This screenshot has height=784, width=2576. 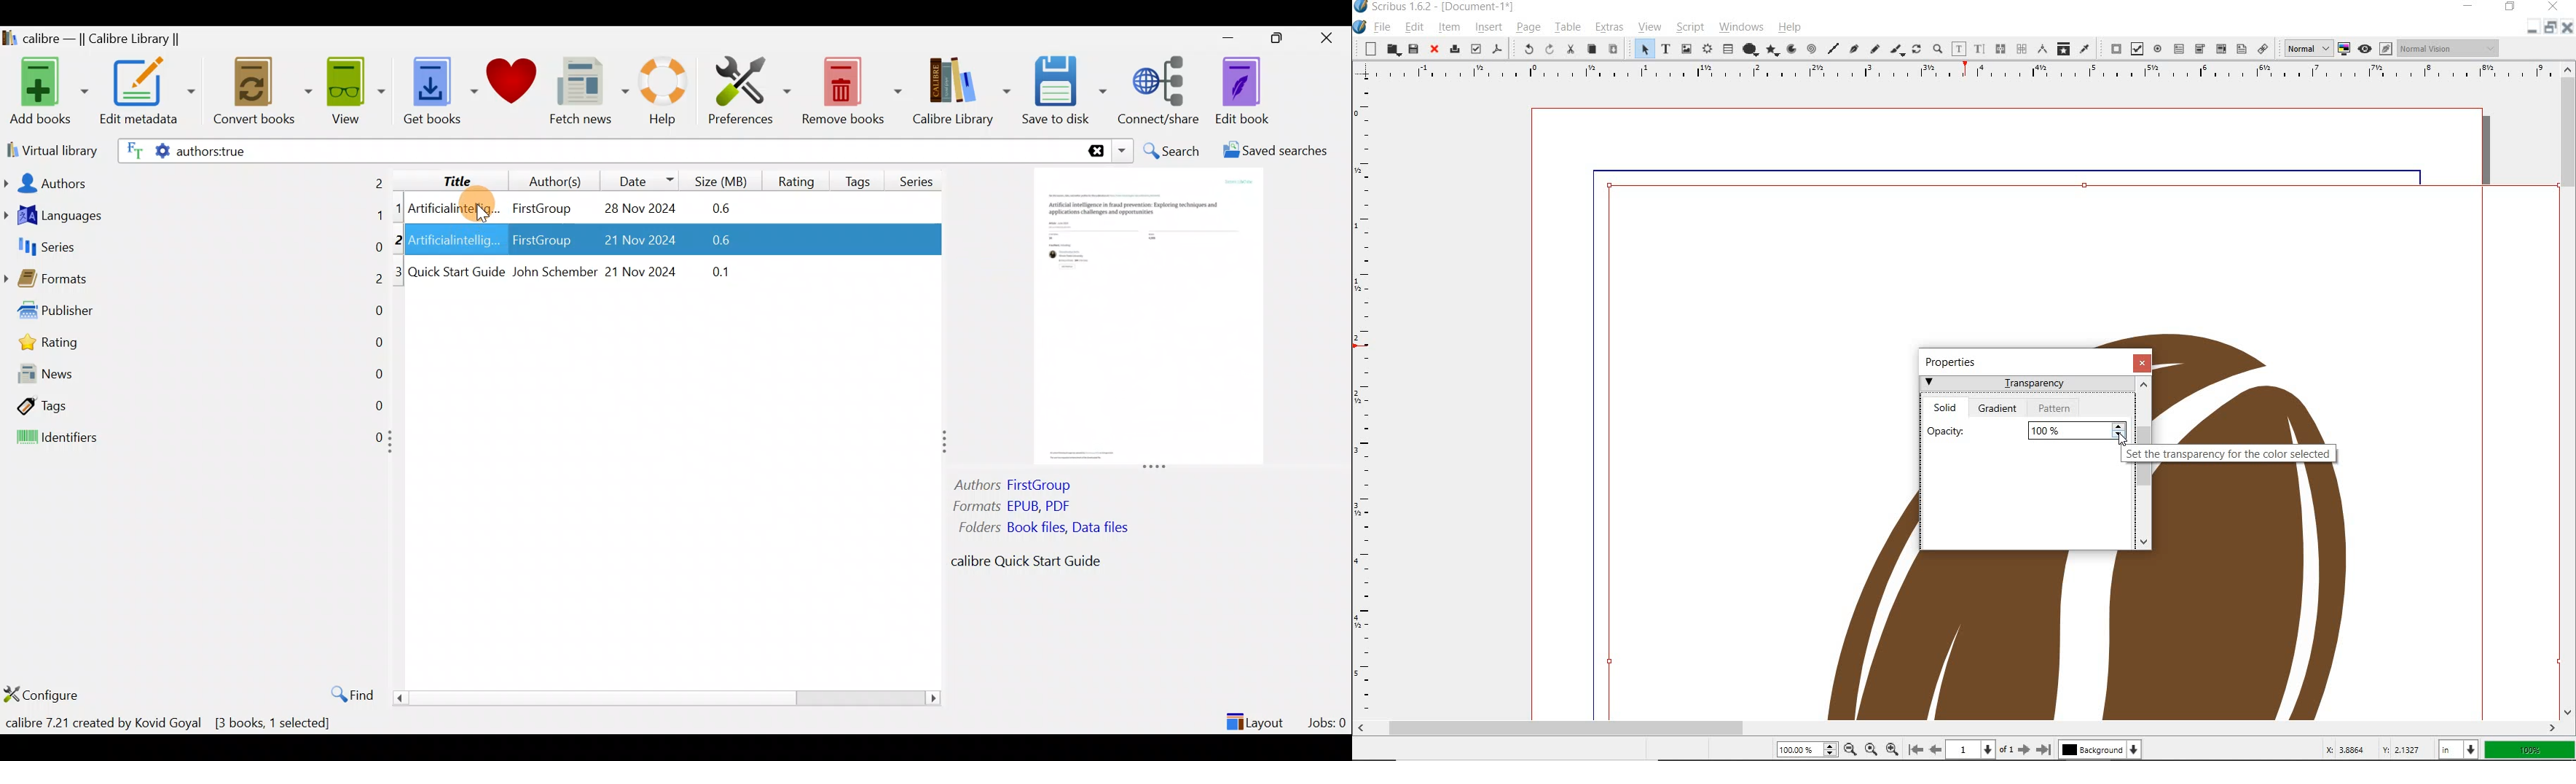 What do you see at coordinates (1013, 508) in the screenshot?
I see `Formats: EPUB, PDF` at bounding box center [1013, 508].